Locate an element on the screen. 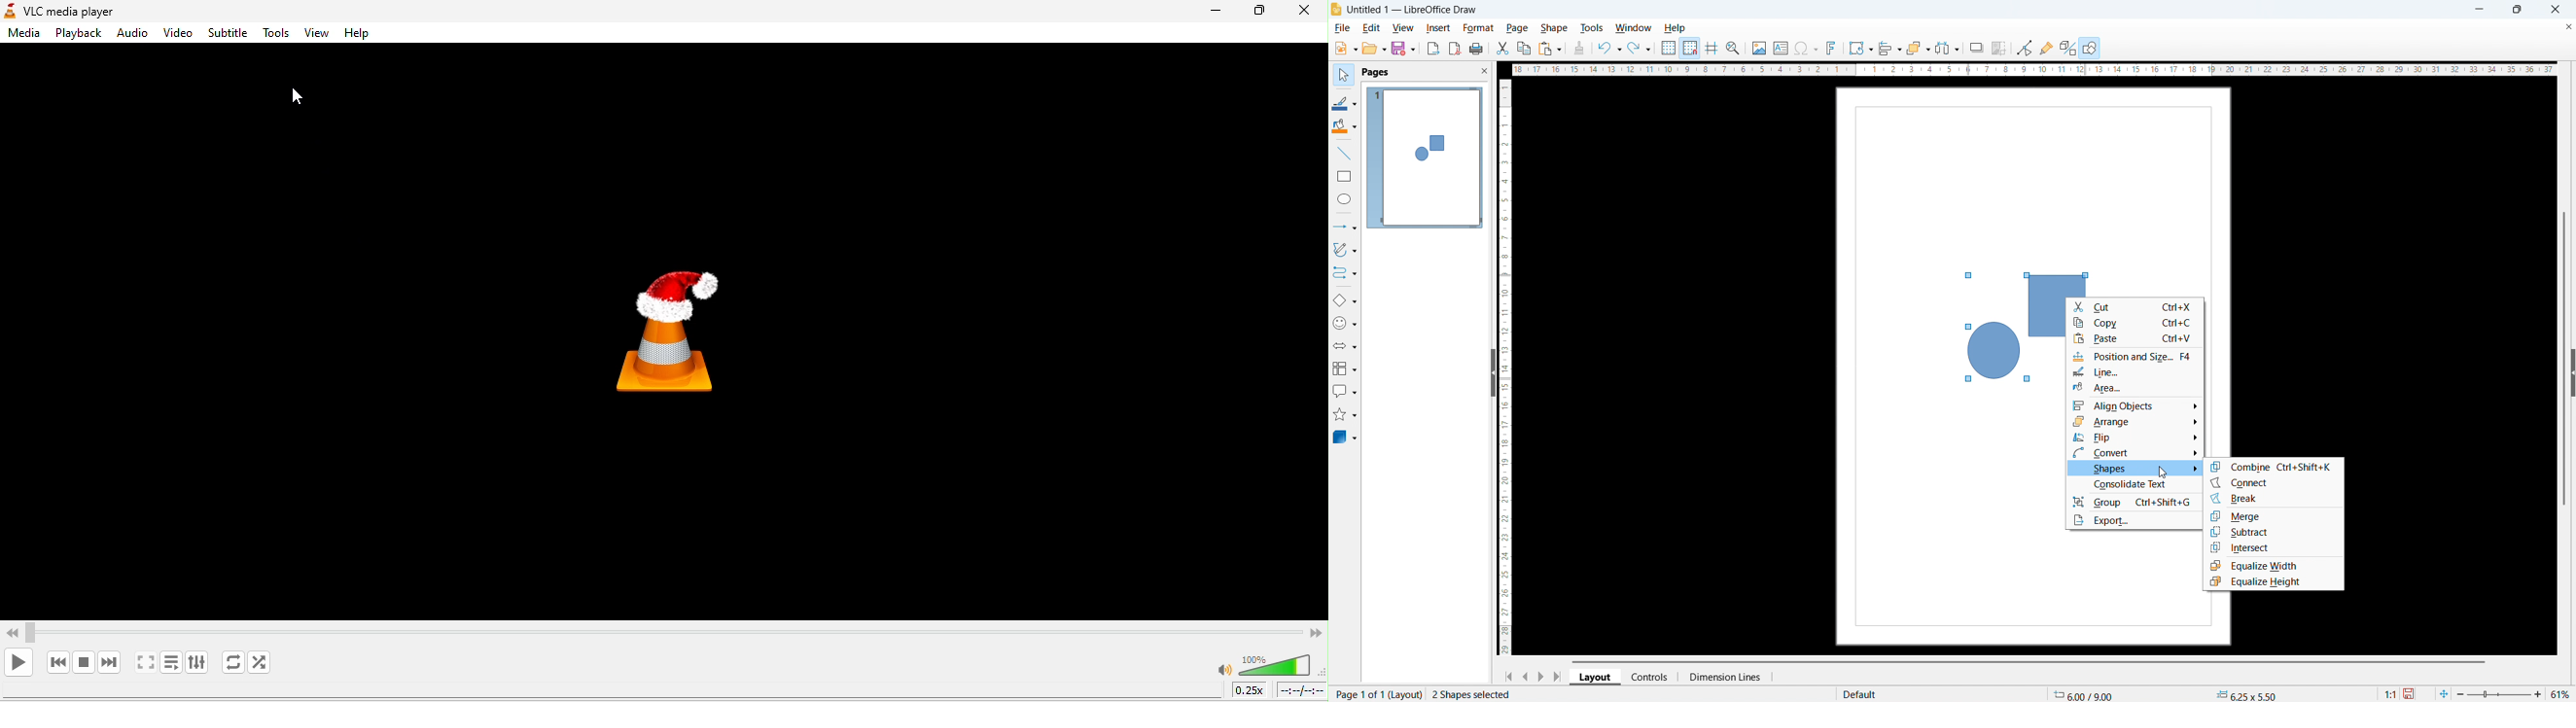  position and size is located at coordinates (2135, 355).